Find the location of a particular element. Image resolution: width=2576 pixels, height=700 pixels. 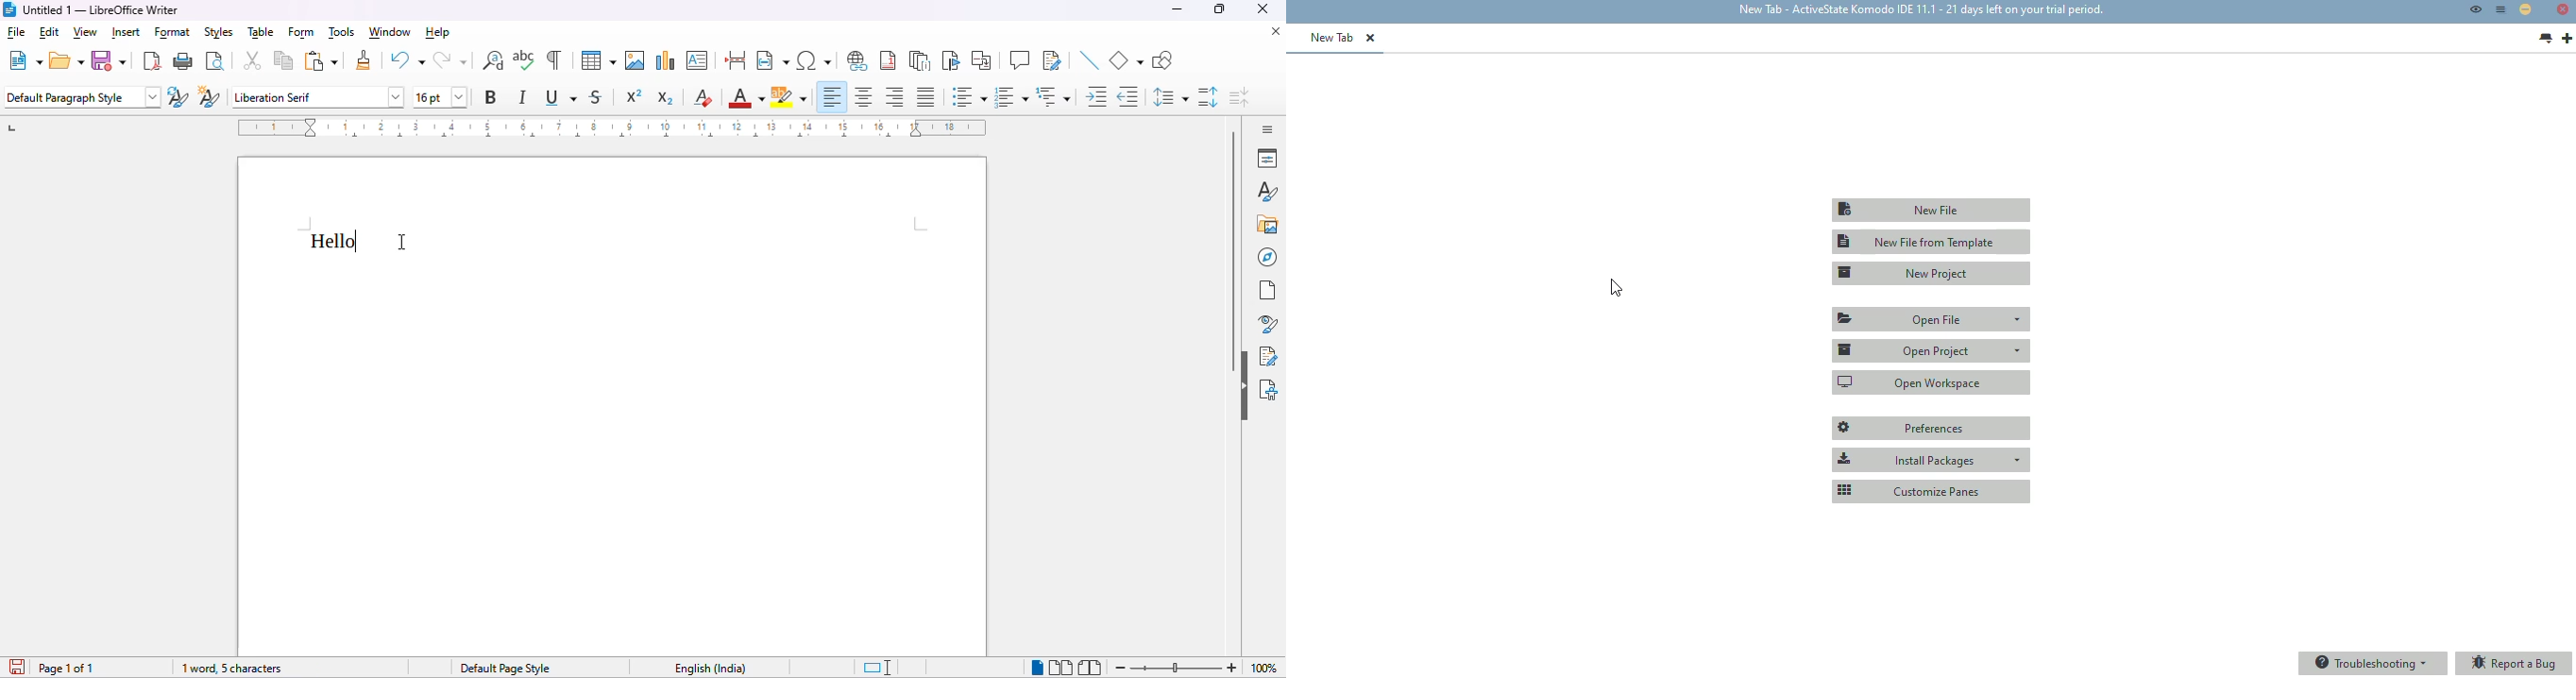

page 1 of 1 is located at coordinates (68, 669).